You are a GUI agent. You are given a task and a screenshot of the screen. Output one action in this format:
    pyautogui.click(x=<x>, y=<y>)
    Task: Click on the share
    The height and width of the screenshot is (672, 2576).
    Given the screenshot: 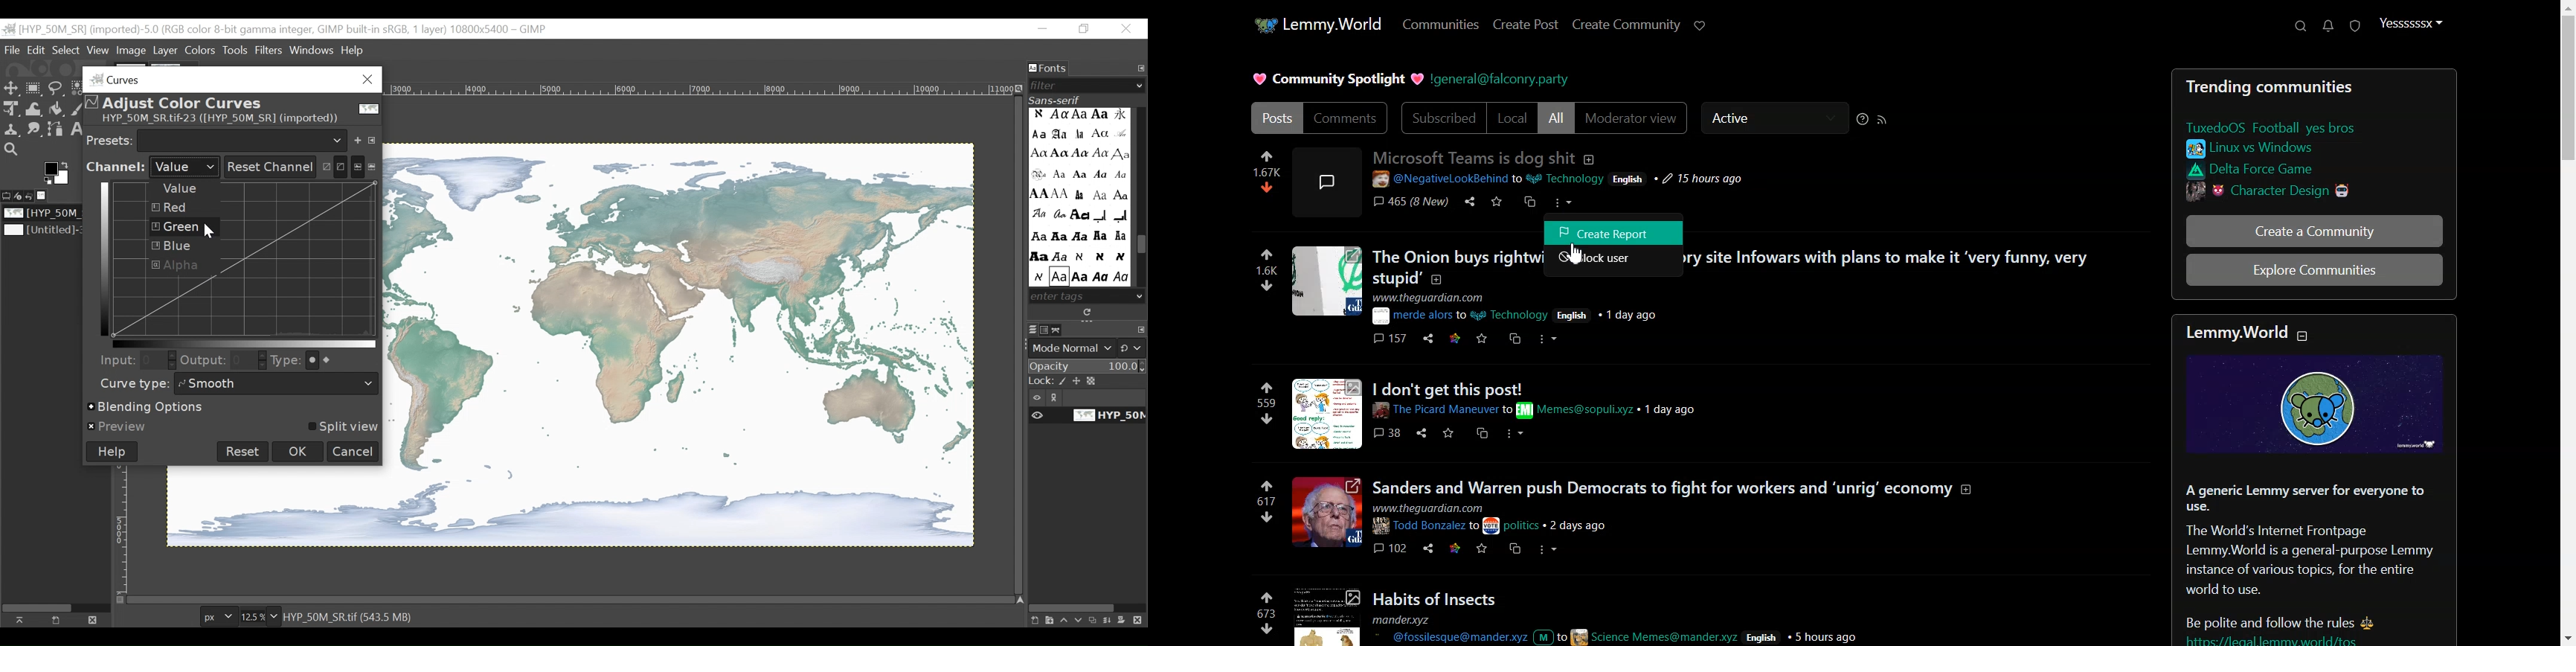 What is the action you would take?
    pyautogui.click(x=1471, y=202)
    